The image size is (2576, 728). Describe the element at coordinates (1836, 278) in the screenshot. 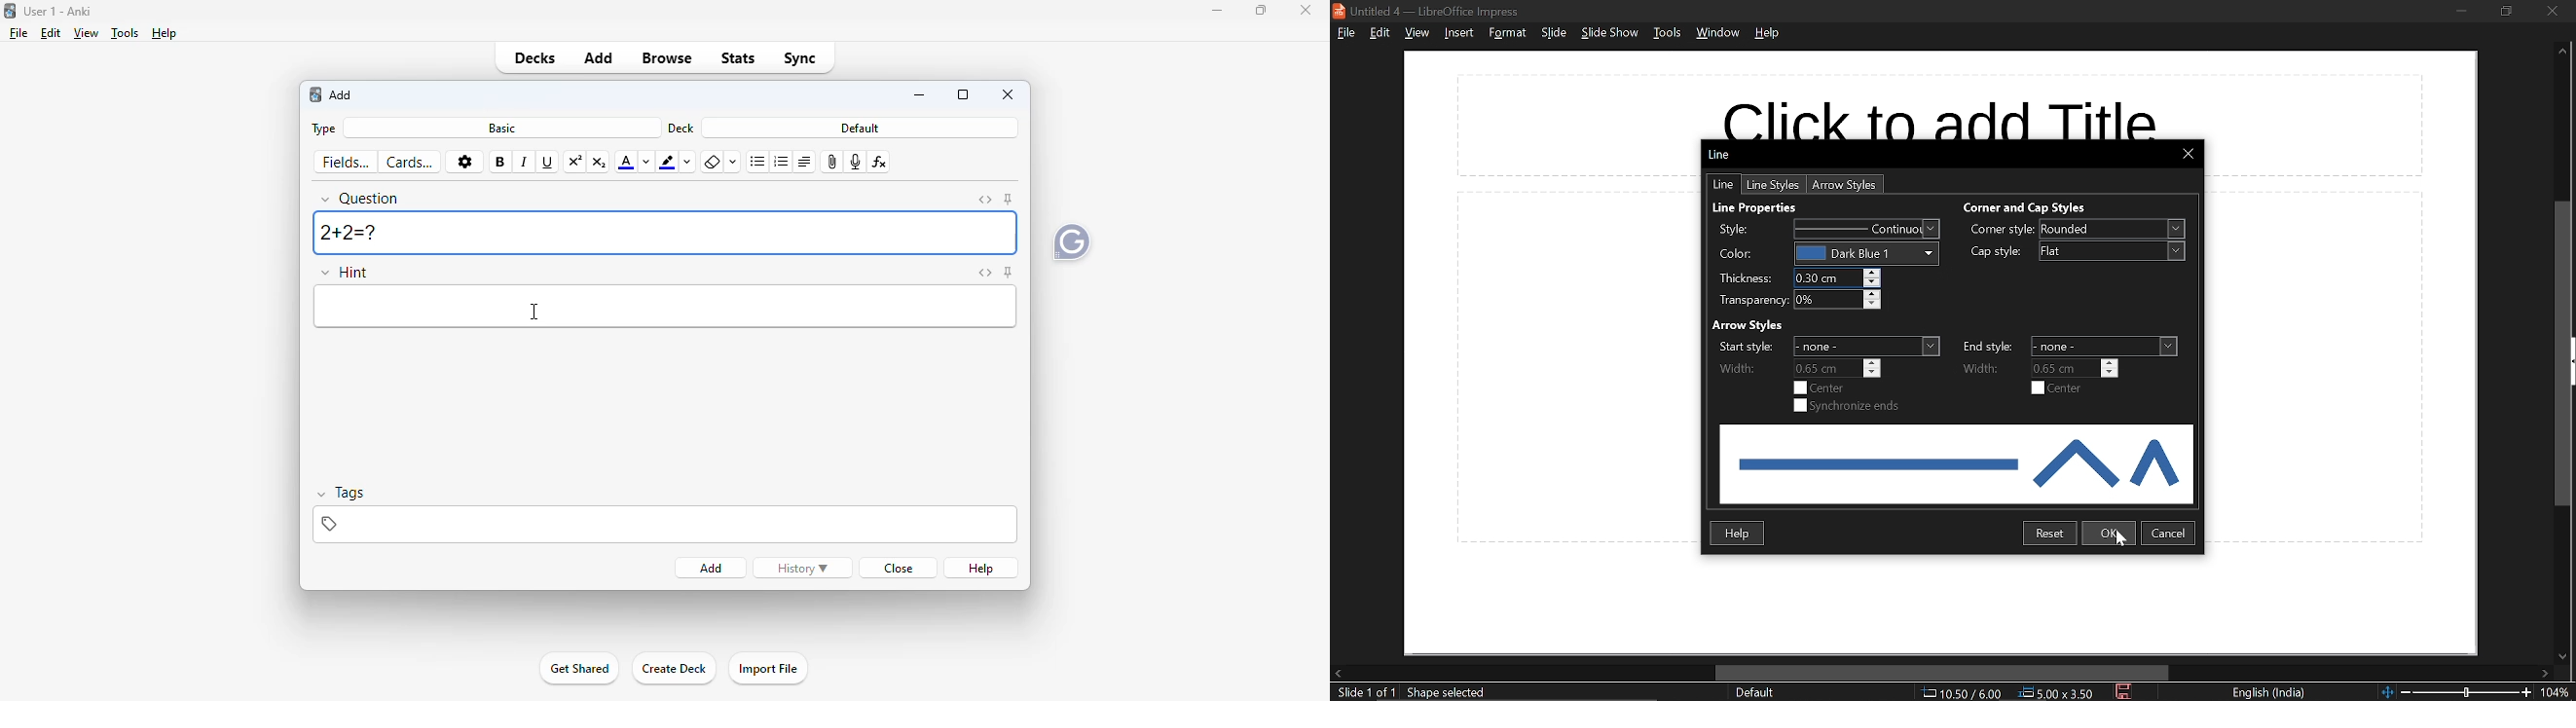

I see `thickness` at that location.